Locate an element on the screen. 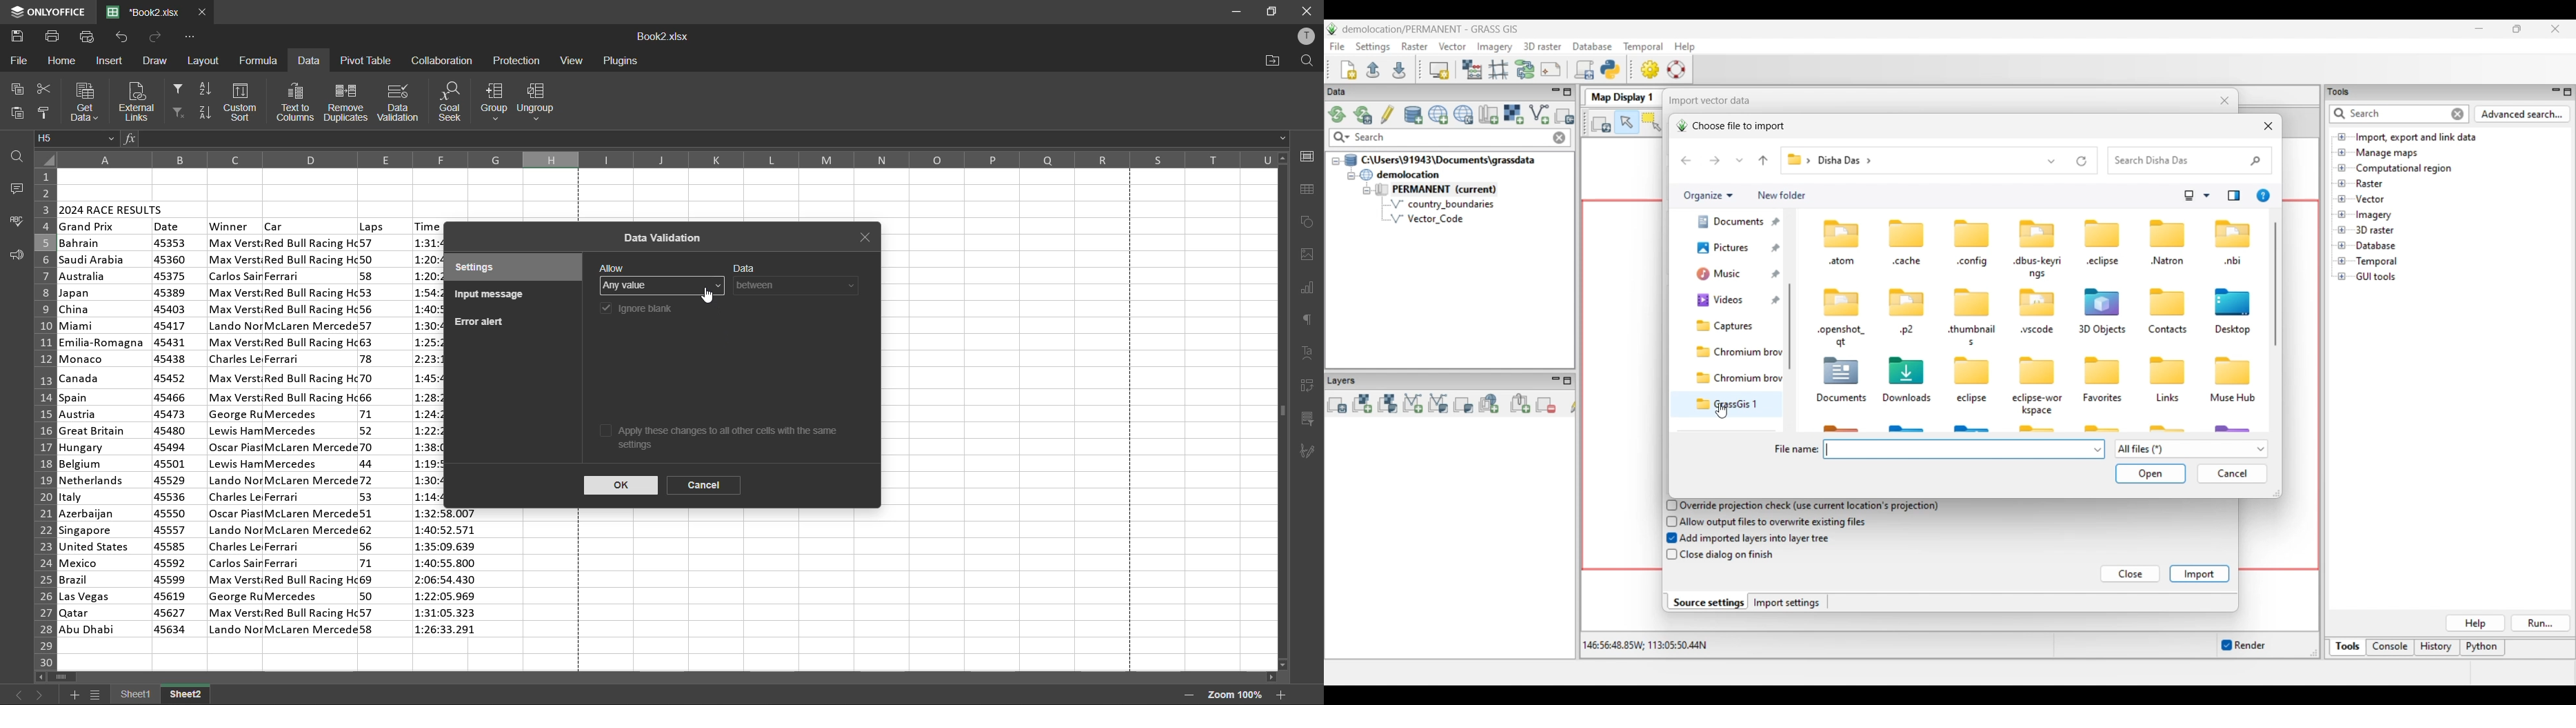 Image resolution: width=2576 pixels, height=728 pixels. remove duplicates is located at coordinates (348, 102).